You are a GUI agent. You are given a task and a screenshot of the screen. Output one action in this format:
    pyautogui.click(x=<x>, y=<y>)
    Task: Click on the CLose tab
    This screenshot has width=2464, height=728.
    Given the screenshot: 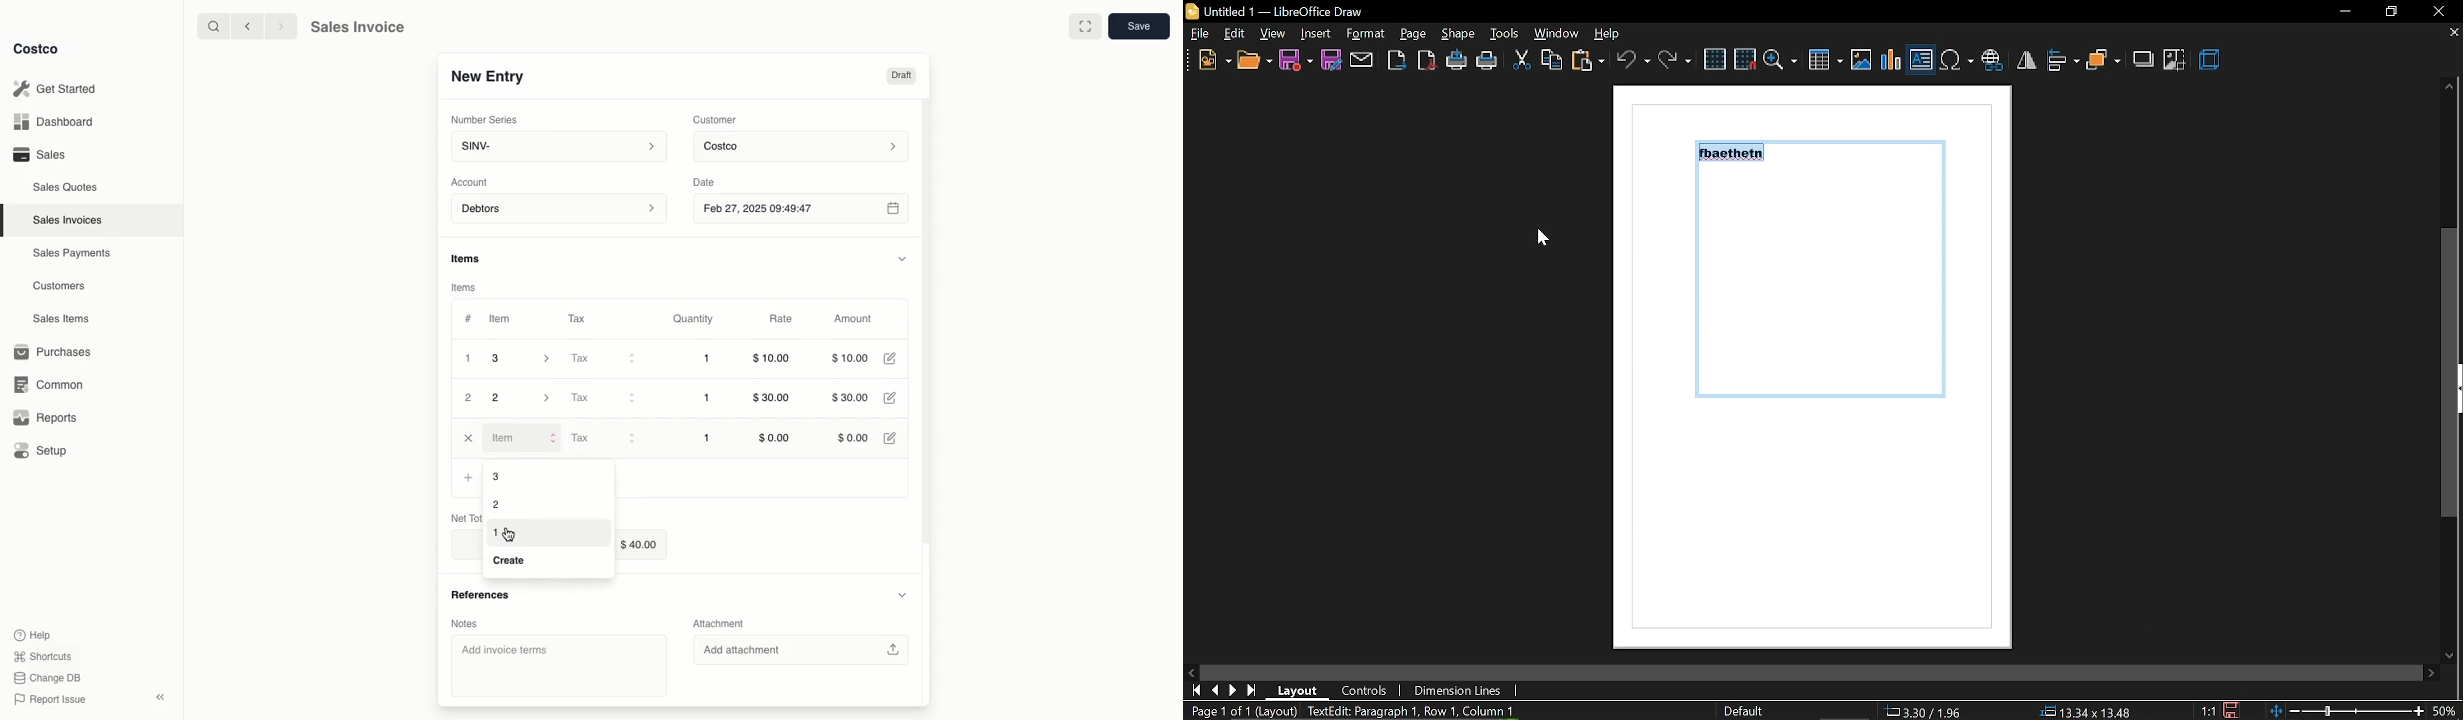 What is the action you would take?
    pyautogui.click(x=2453, y=33)
    